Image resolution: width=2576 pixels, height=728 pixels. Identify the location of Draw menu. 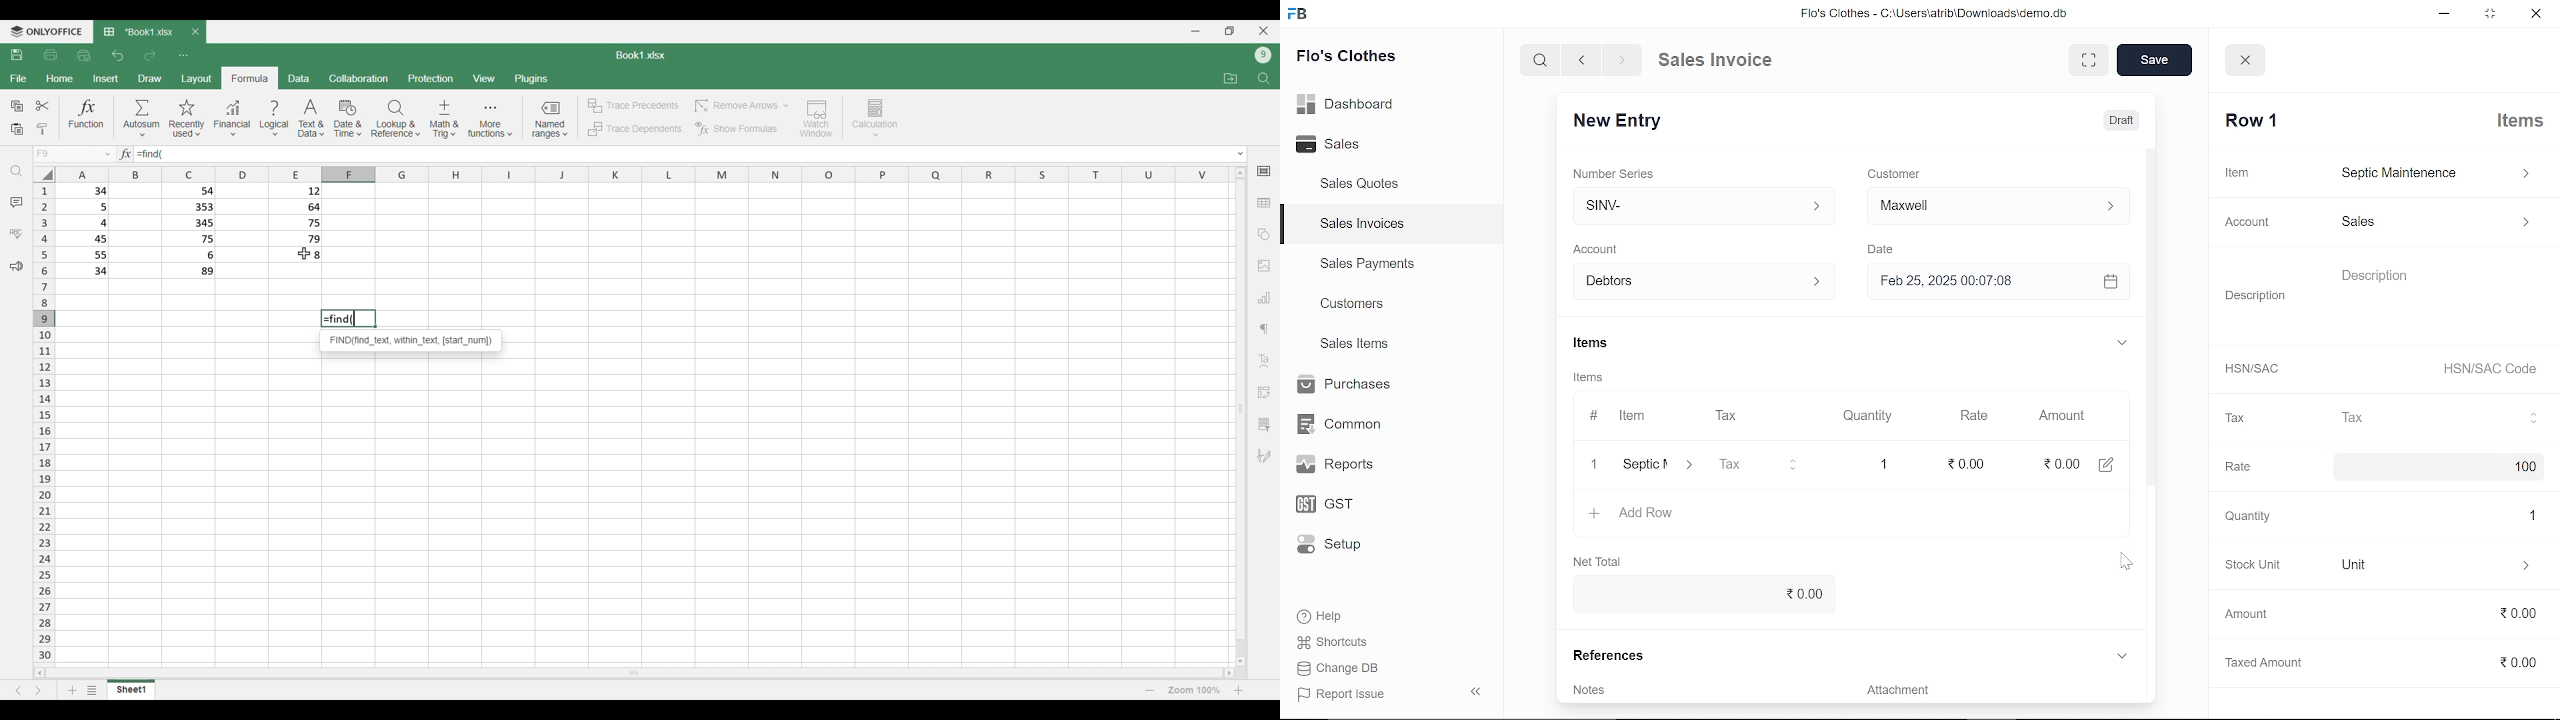
(149, 79).